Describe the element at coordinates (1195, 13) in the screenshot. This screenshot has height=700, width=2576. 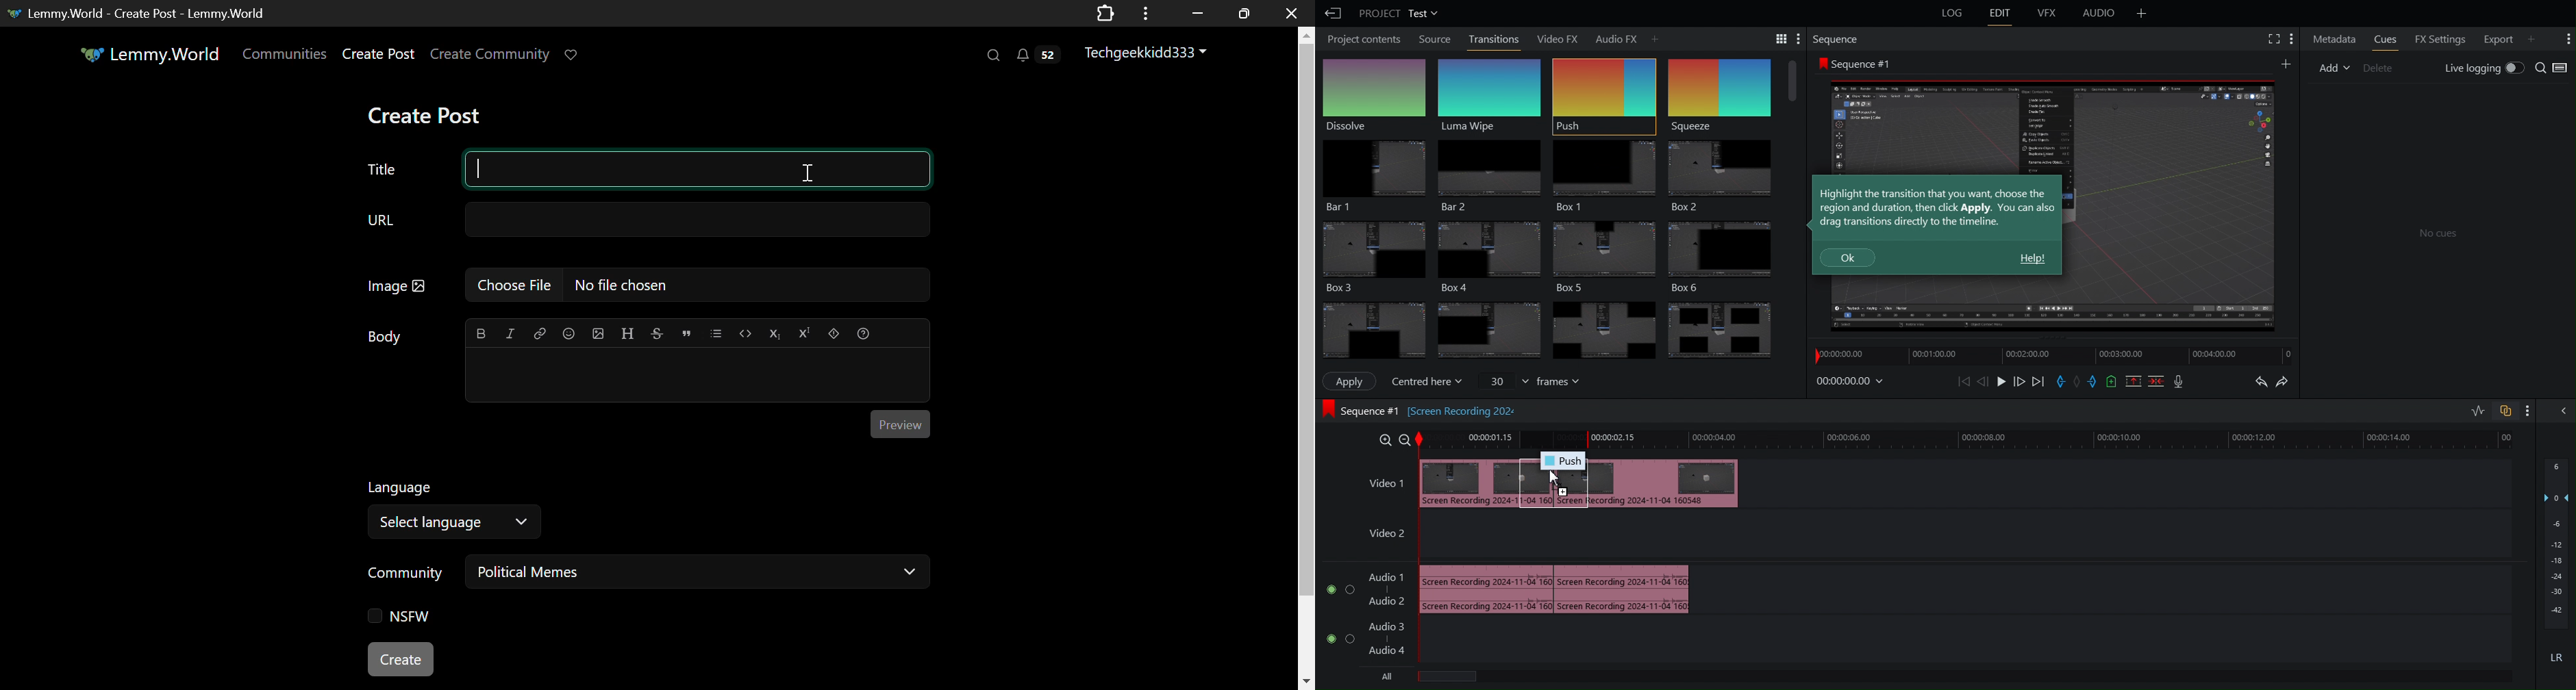
I see `Restore Down` at that location.